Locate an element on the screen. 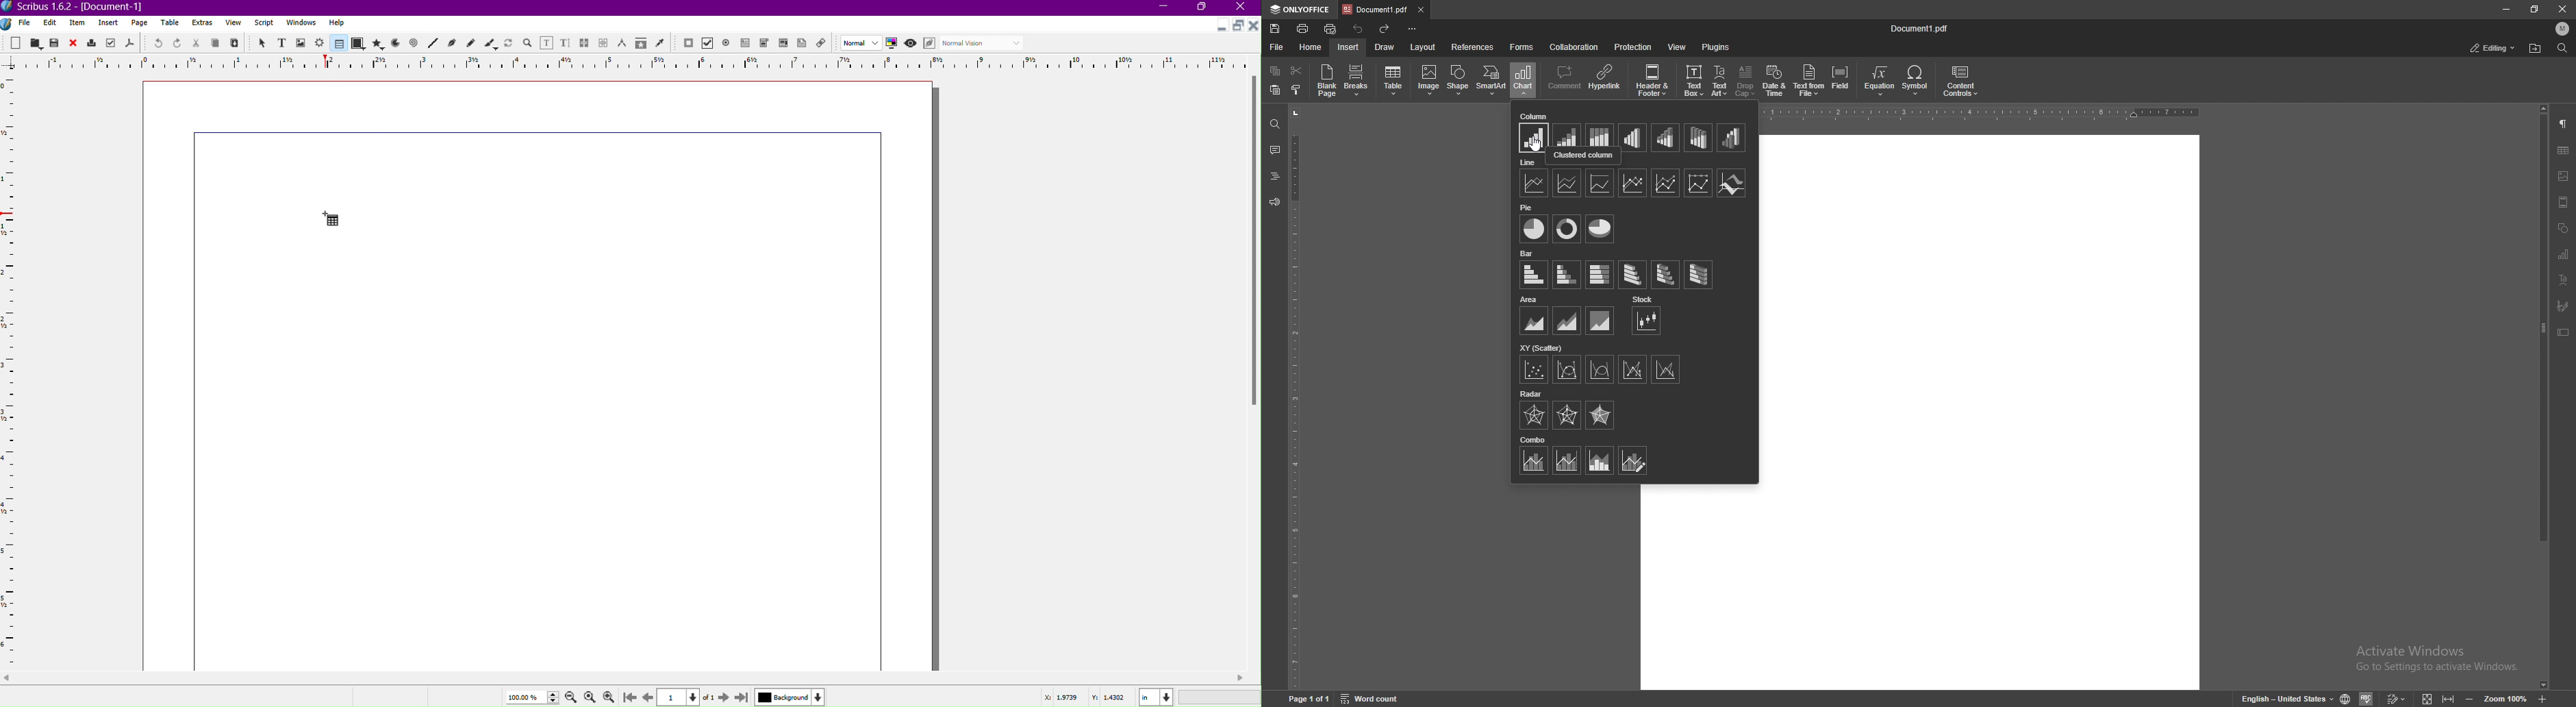 This screenshot has height=728, width=2576. Eye Dropper is located at coordinates (660, 43).